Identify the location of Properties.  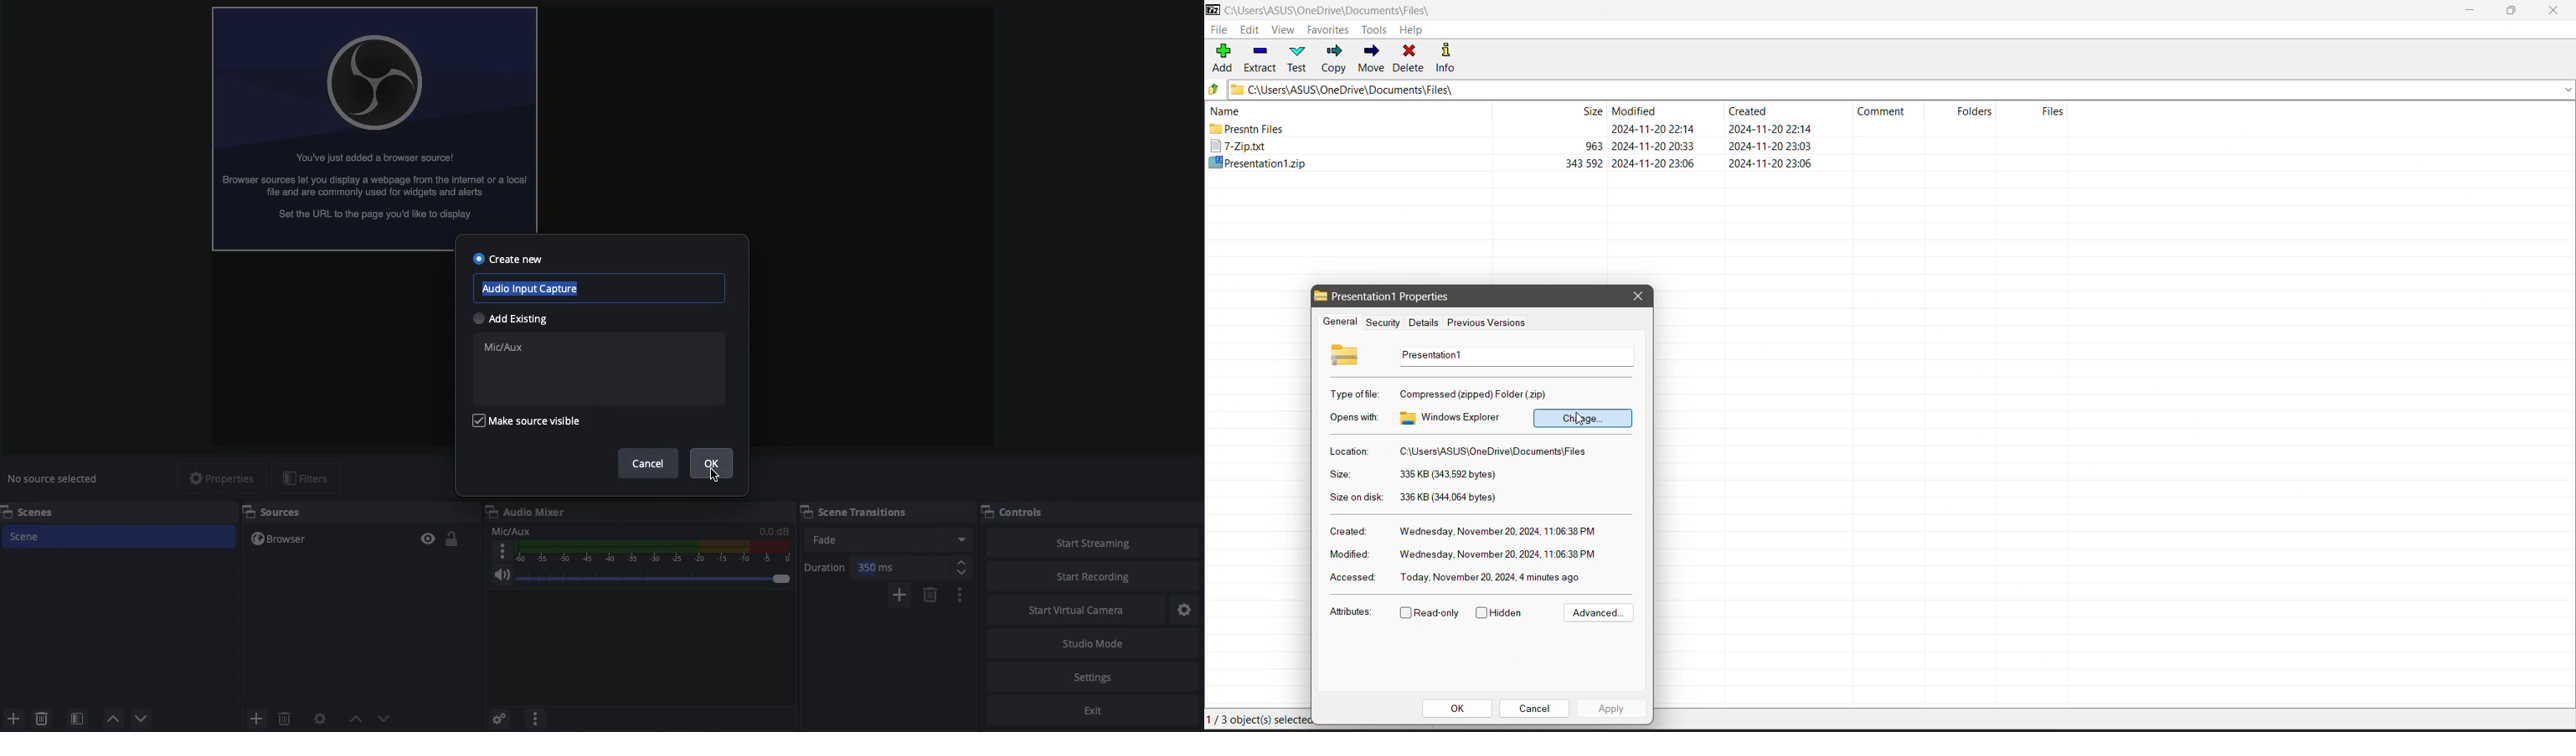
(221, 479).